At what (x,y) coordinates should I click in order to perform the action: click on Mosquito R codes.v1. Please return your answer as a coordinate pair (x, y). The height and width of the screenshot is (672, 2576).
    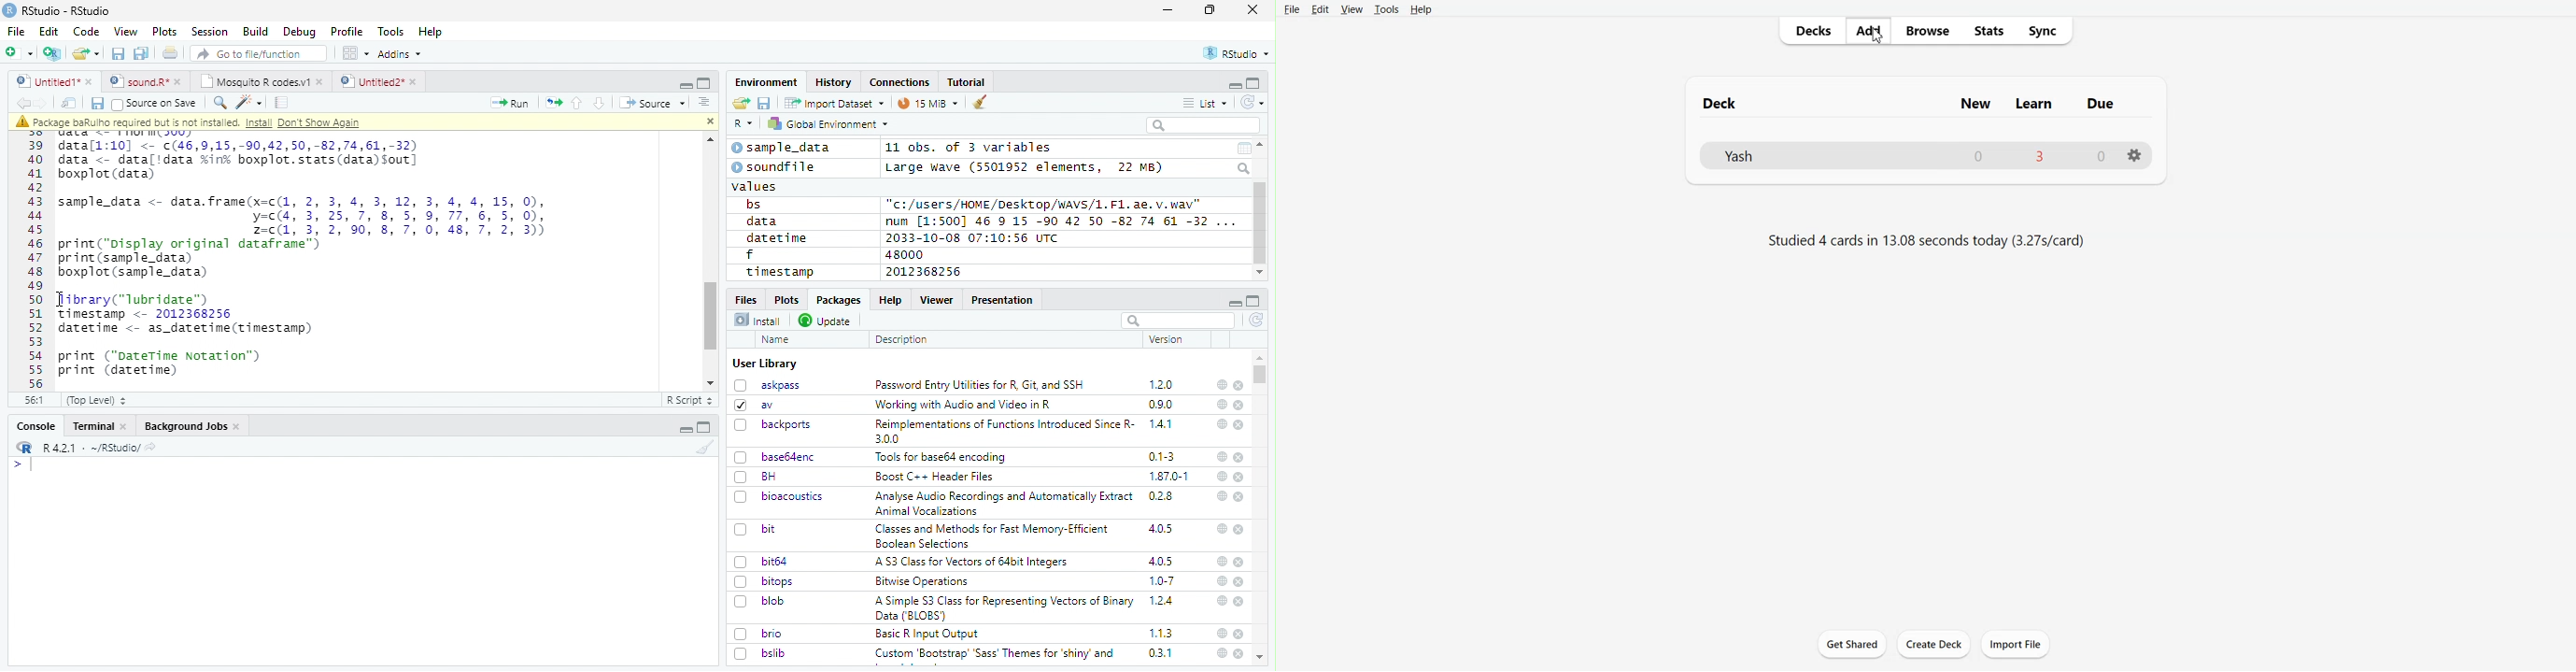
    Looking at the image, I should click on (261, 81).